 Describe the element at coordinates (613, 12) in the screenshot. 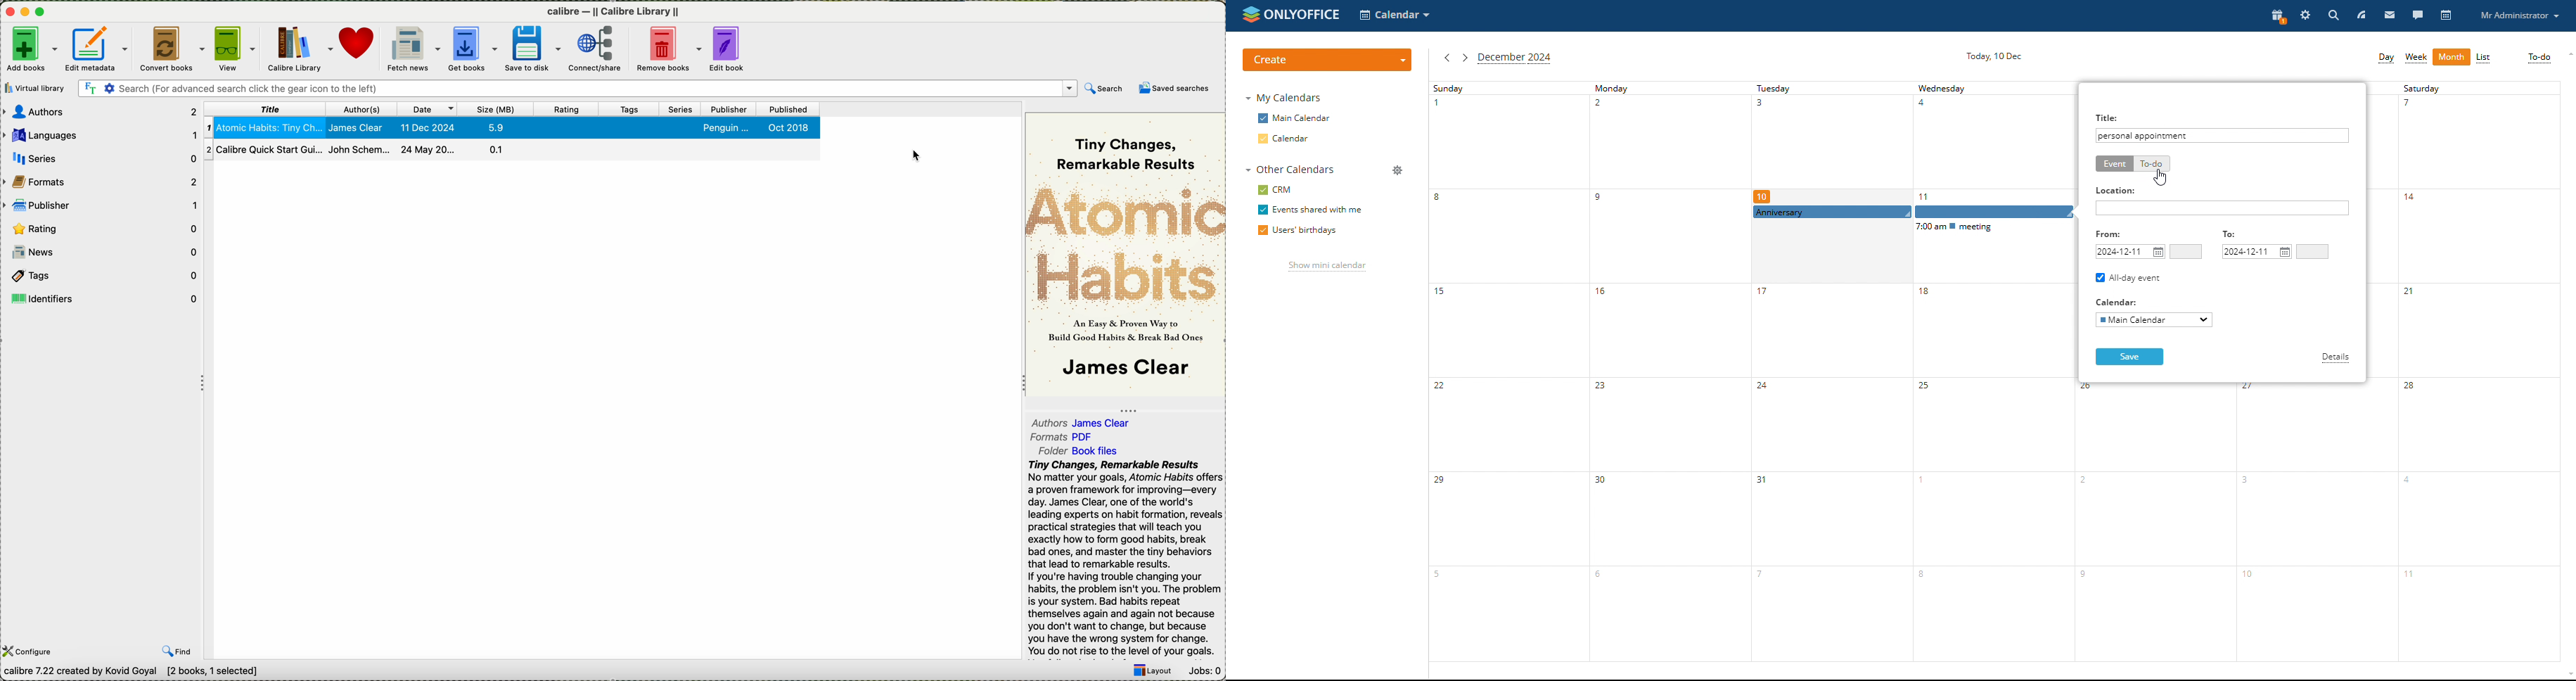

I see `Calibre` at that location.